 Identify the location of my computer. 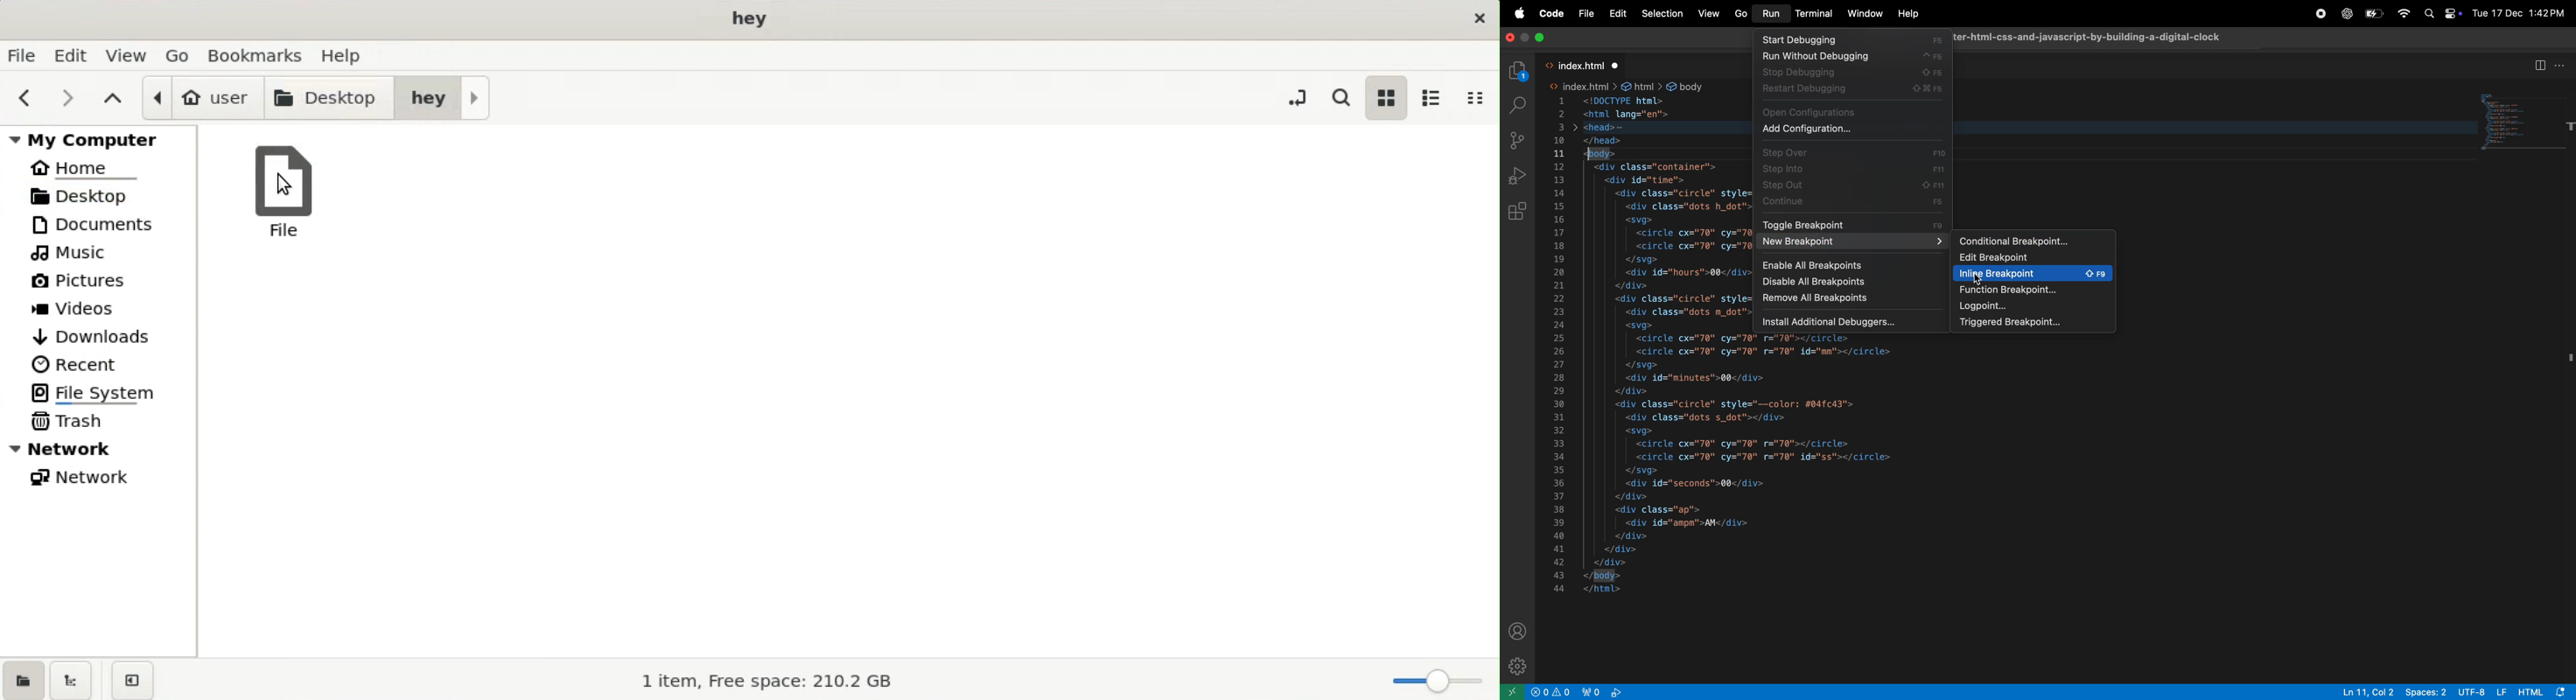
(102, 138).